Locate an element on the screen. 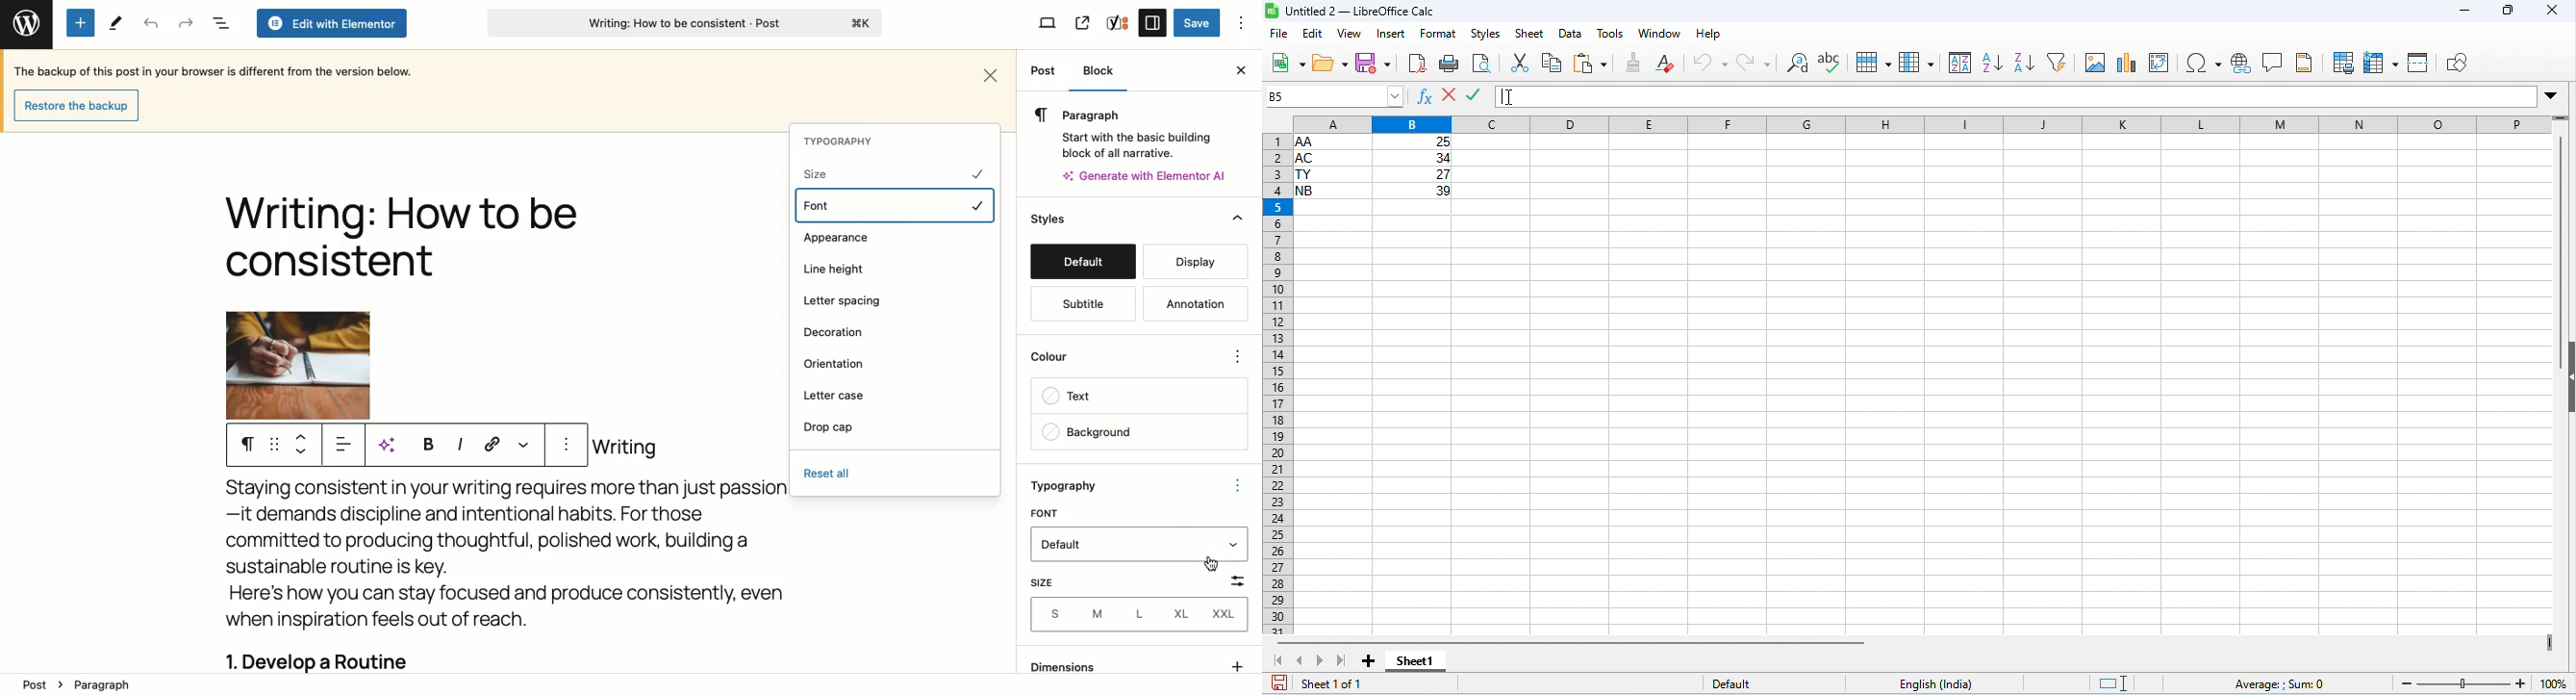 The height and width of the screenshot is (700, 2576). redo is located at coordinates (1755, 64).